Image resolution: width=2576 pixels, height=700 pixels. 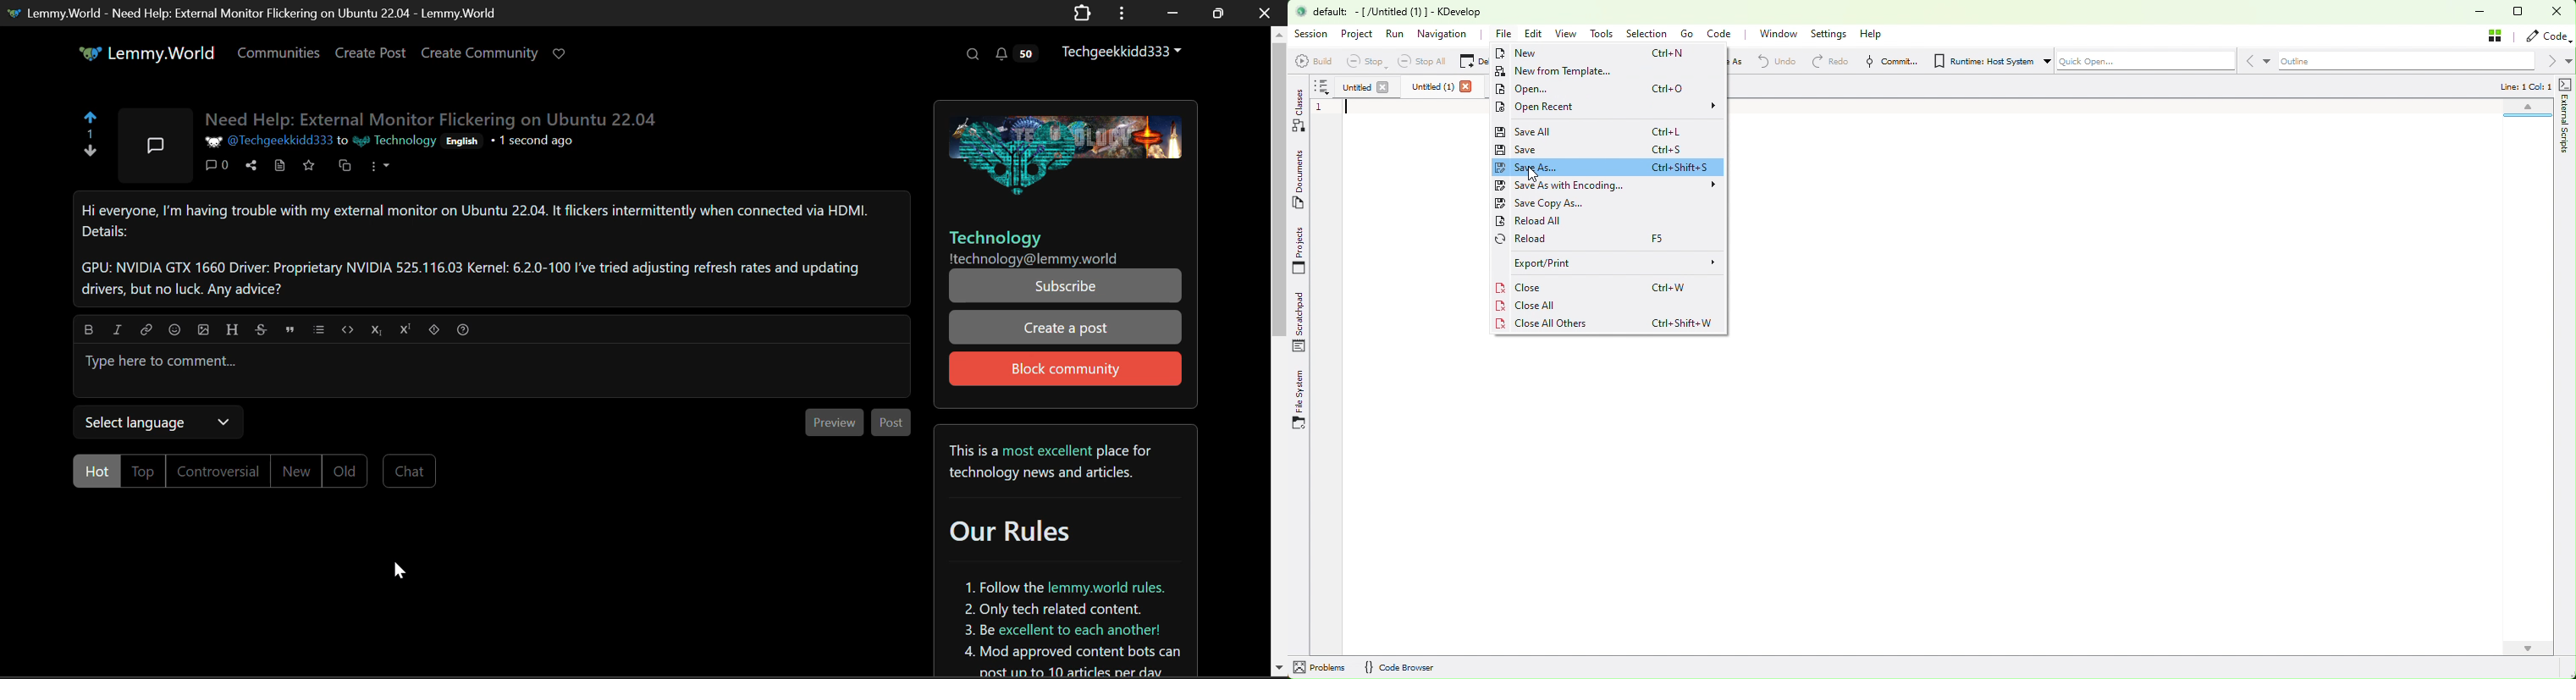 I want to click on Strikethrough, so click(x=261, y=329).